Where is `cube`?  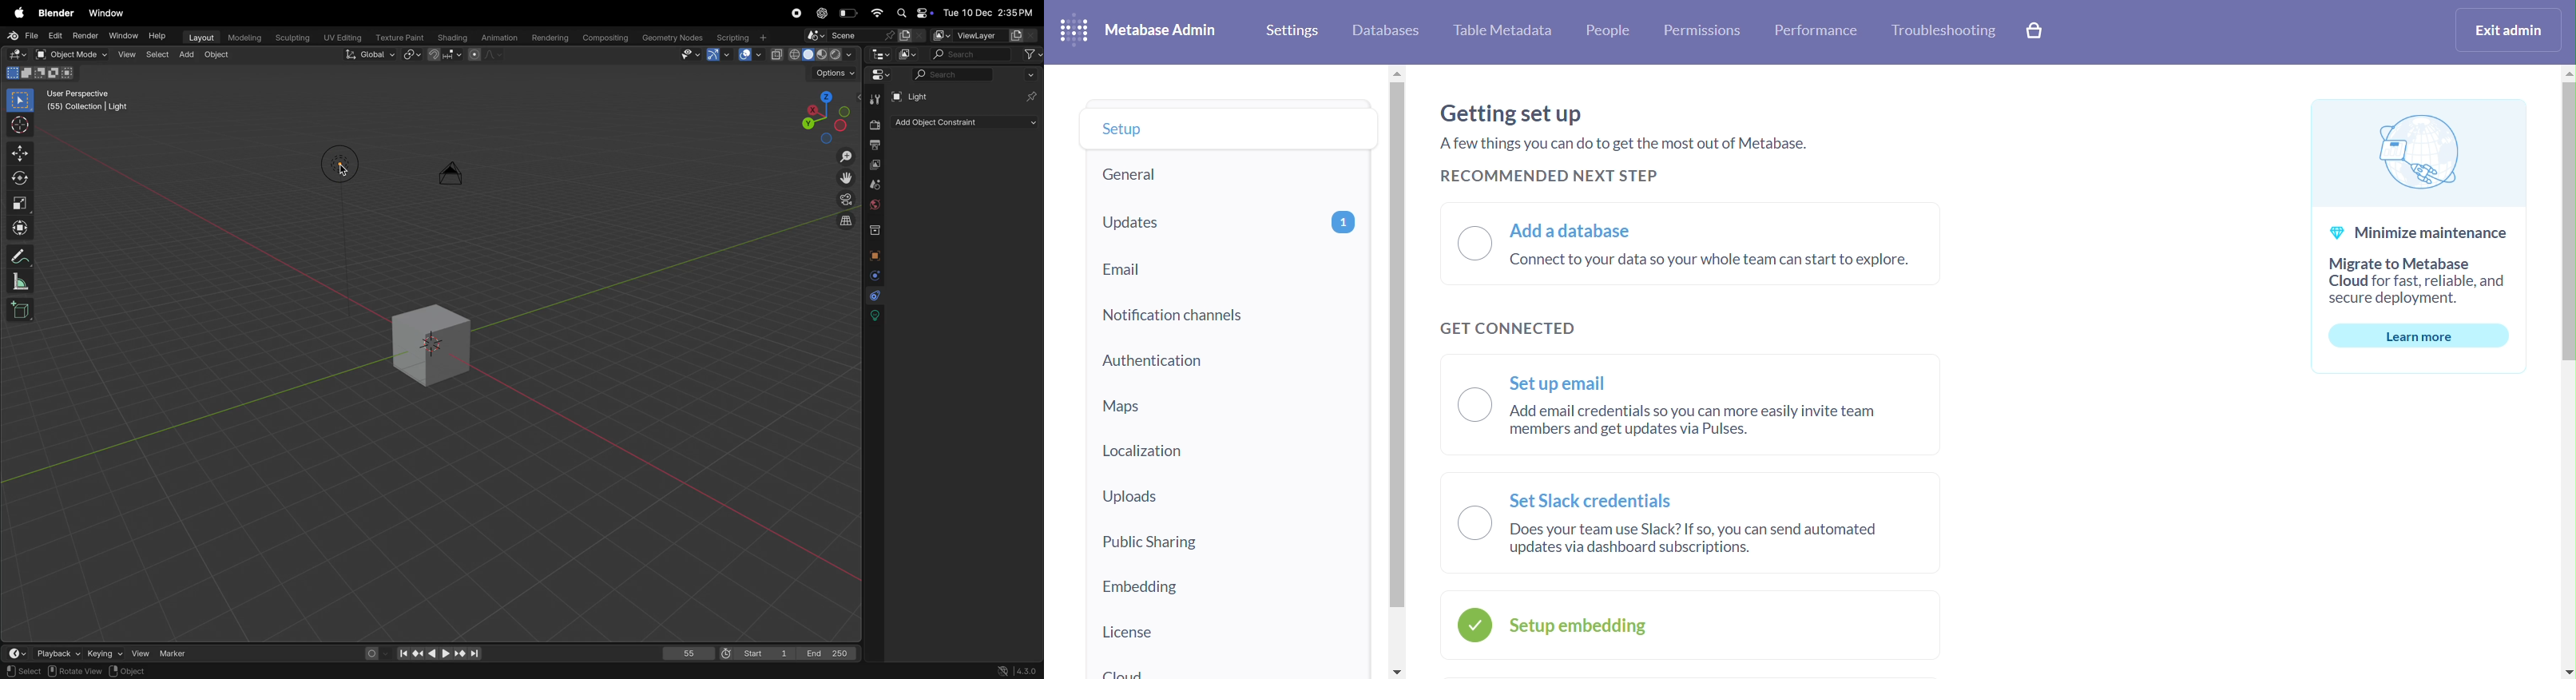
cube is located at coordinates (23, 313).